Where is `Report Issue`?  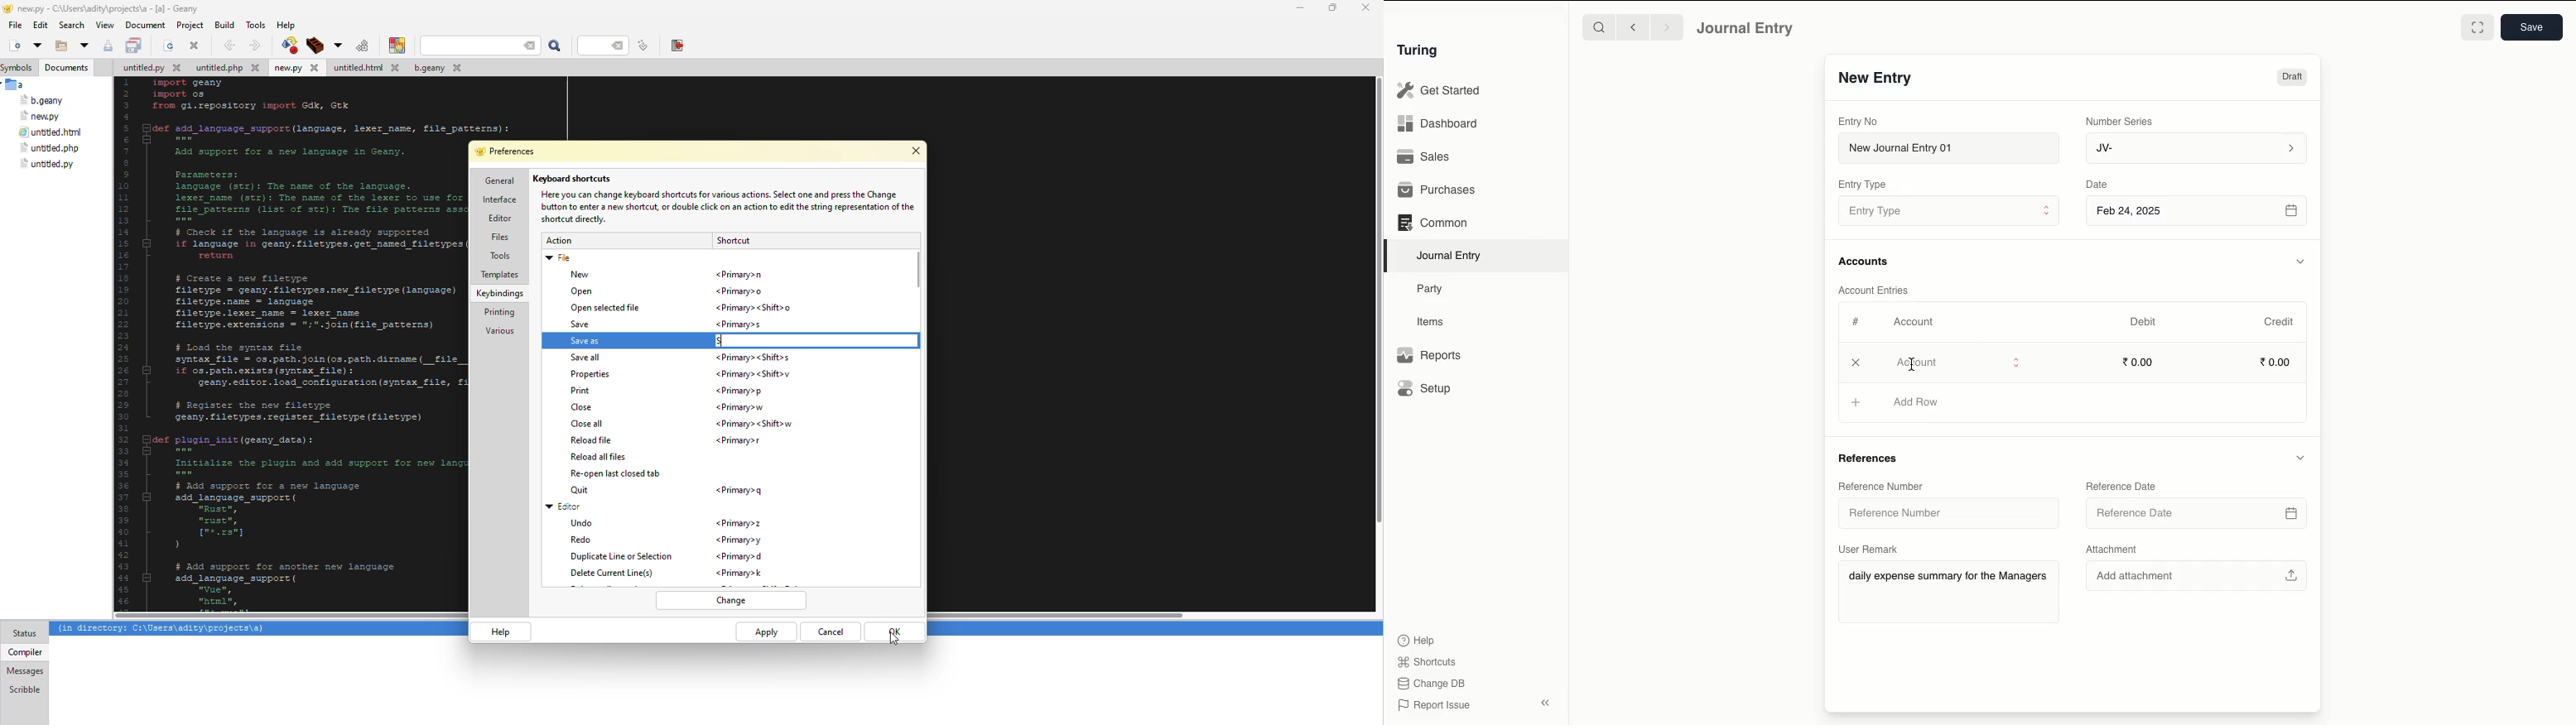 Report Issue is located at coordinates (1436, 706).